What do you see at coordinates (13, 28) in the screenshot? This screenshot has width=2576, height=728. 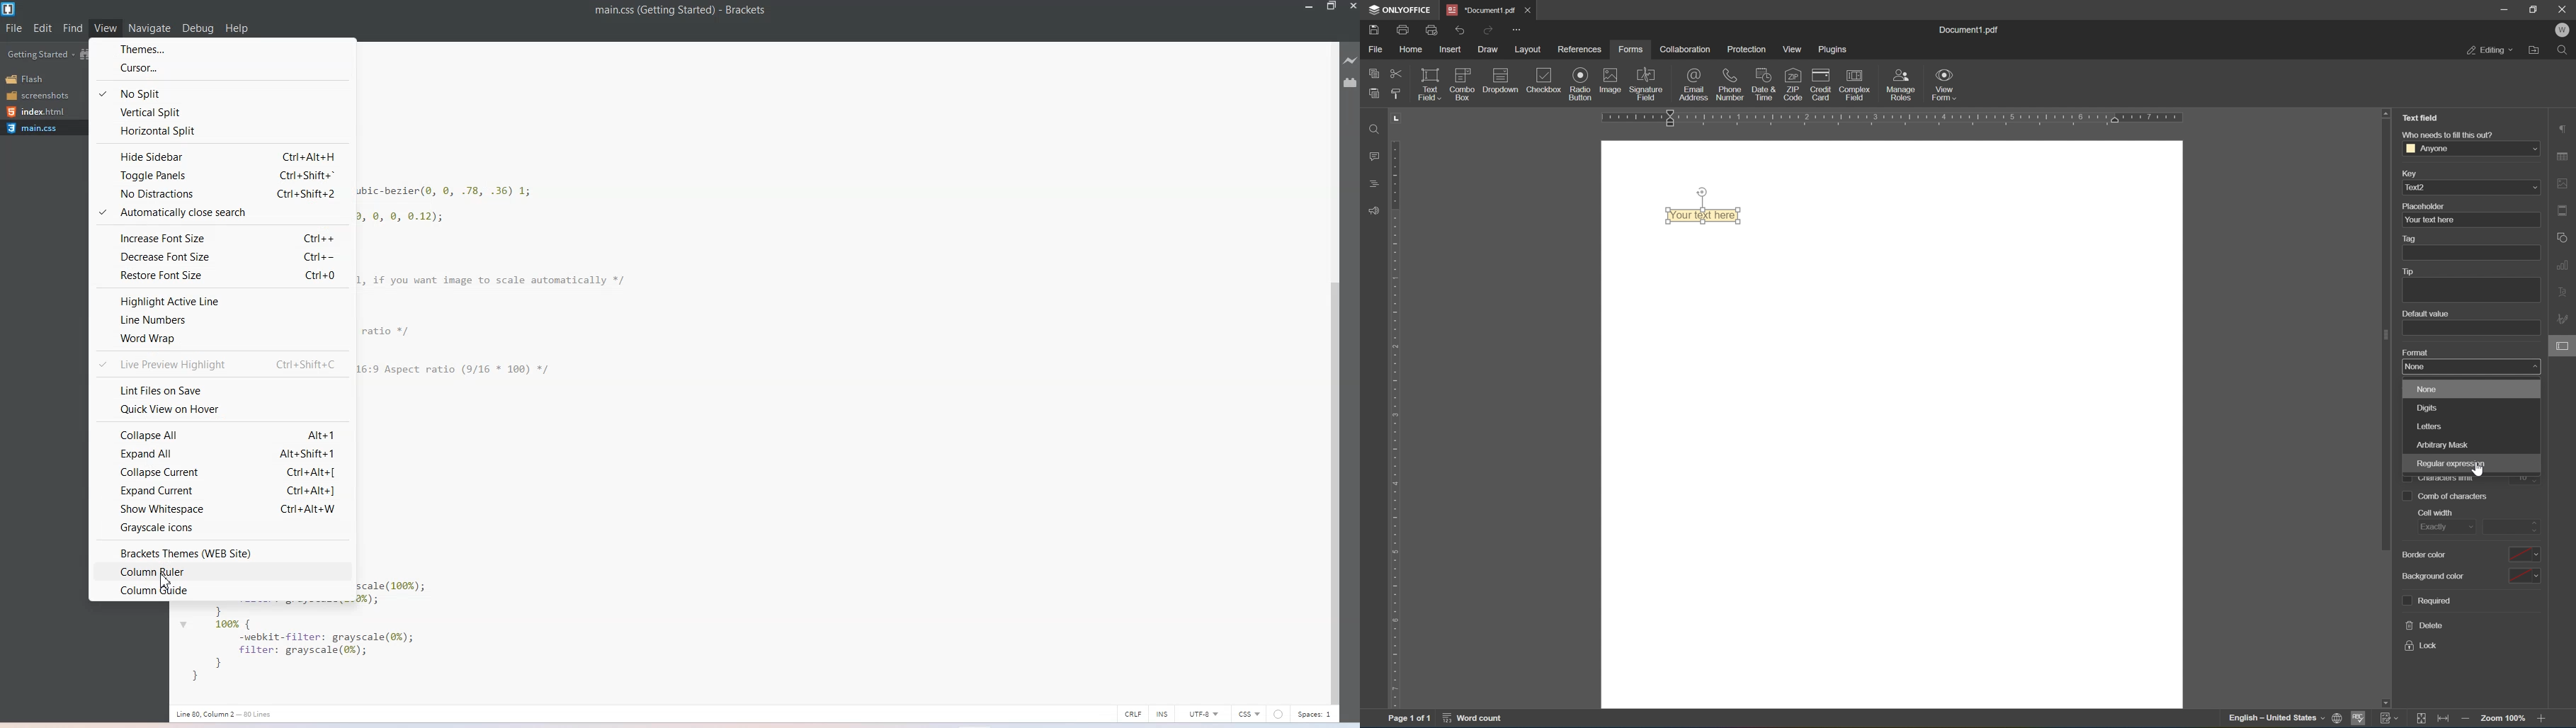 I see `File` at bounding box center [13, 28].